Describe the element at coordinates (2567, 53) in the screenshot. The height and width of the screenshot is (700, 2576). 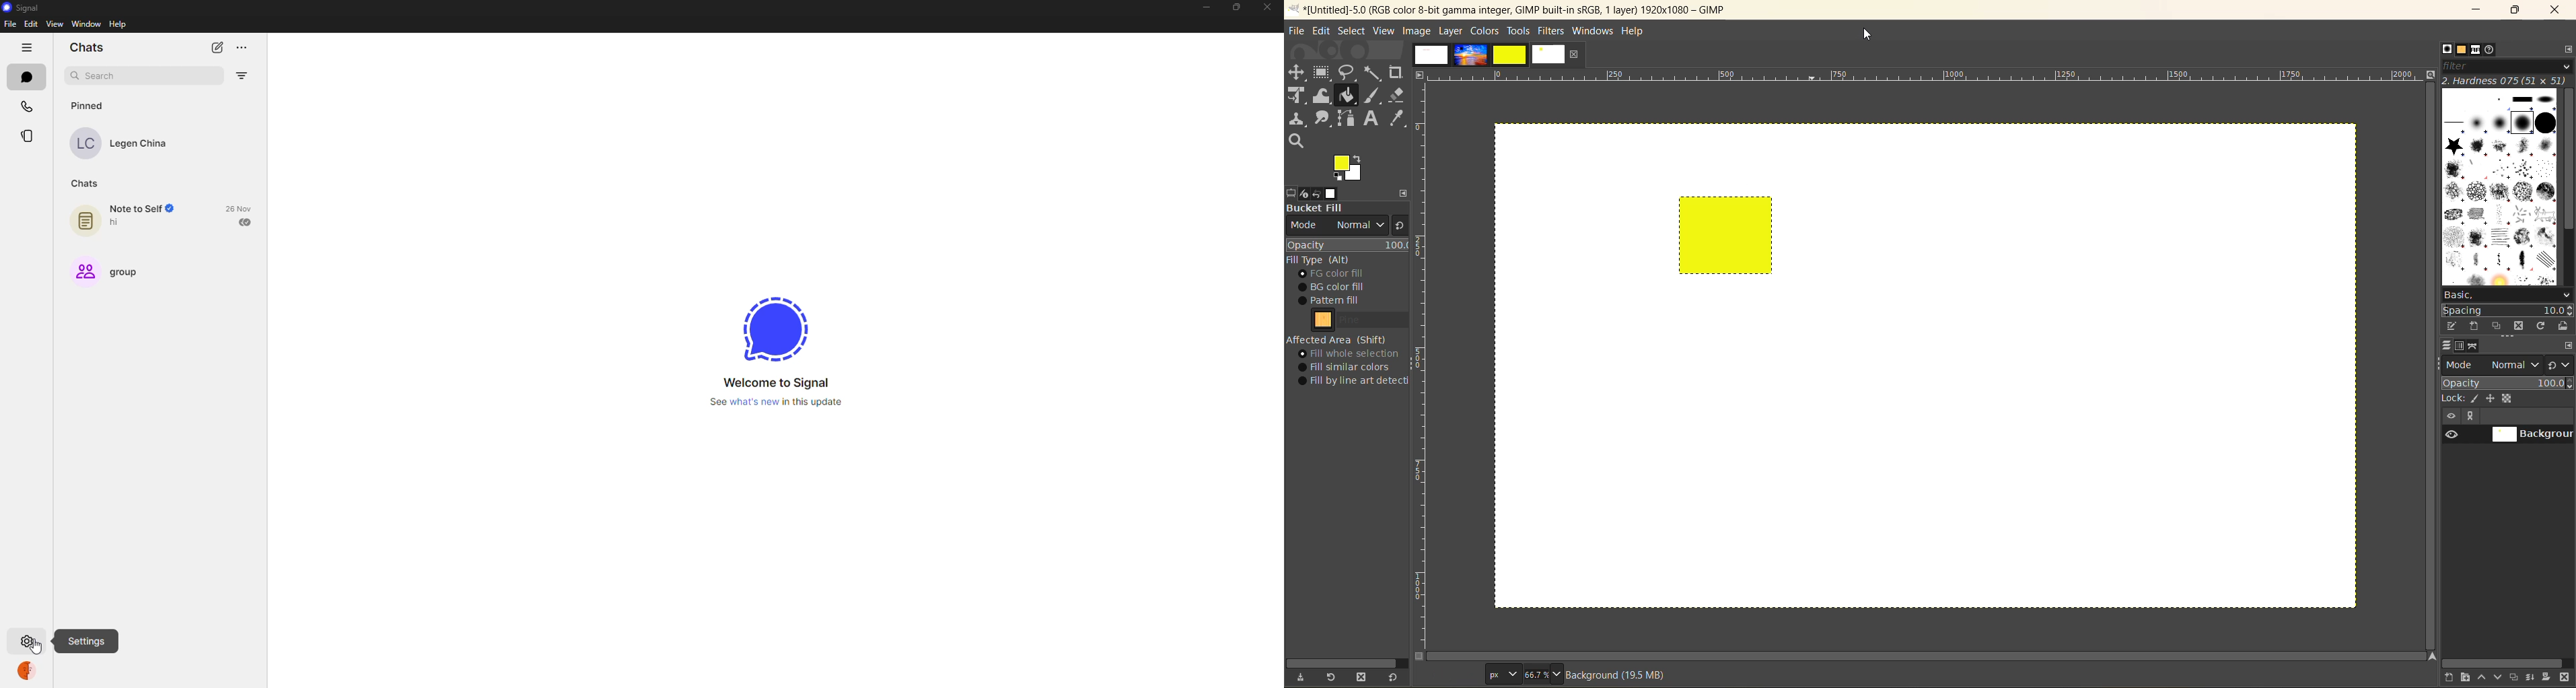
I see `configure` at that location.